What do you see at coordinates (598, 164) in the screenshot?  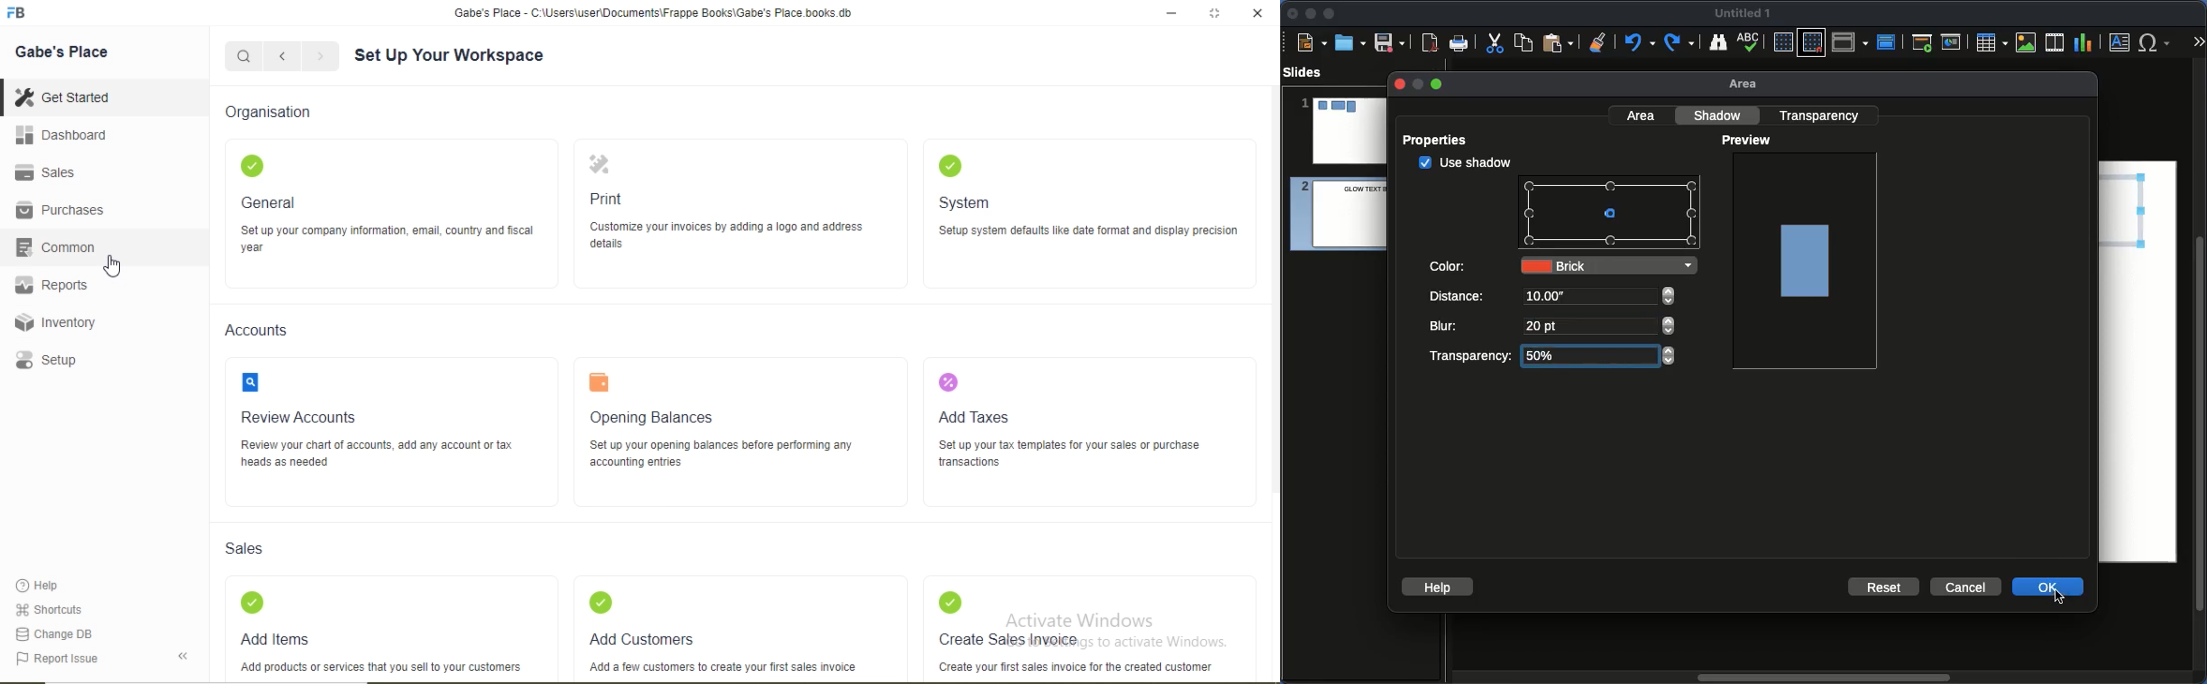 I see `Logo` at bounding box center [598, 164].